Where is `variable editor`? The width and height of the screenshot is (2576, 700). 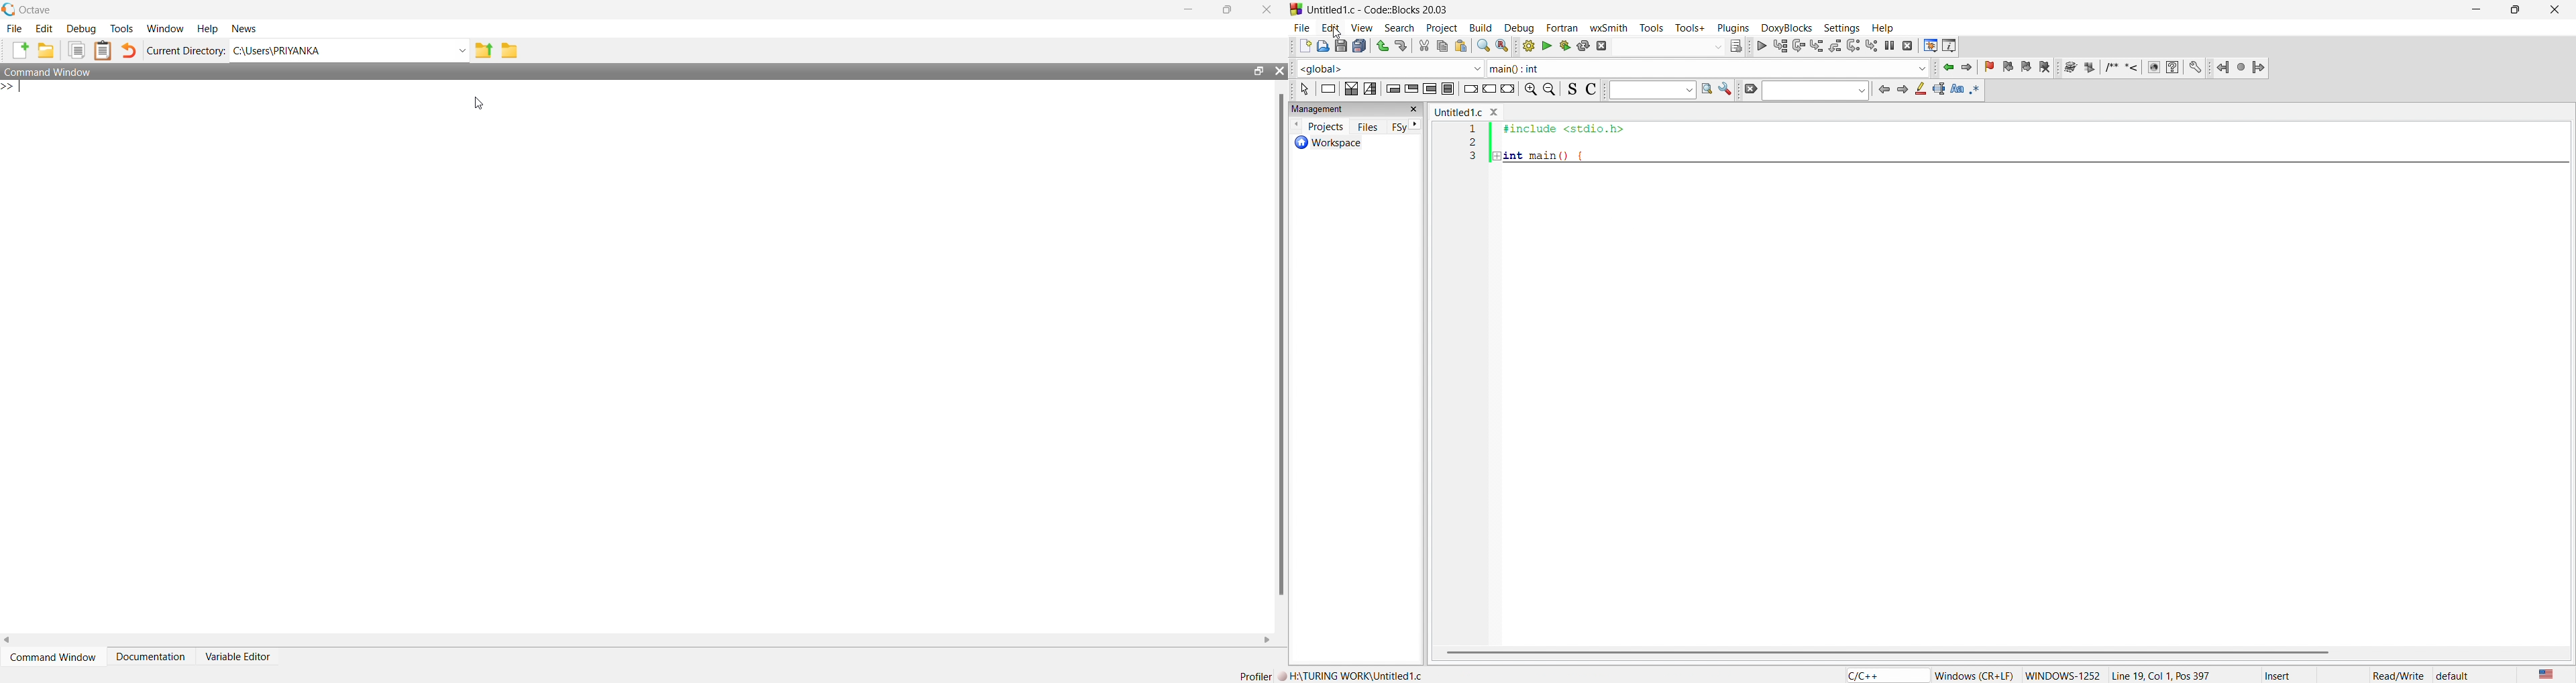 variable editor is located at coordinates (248, 658).